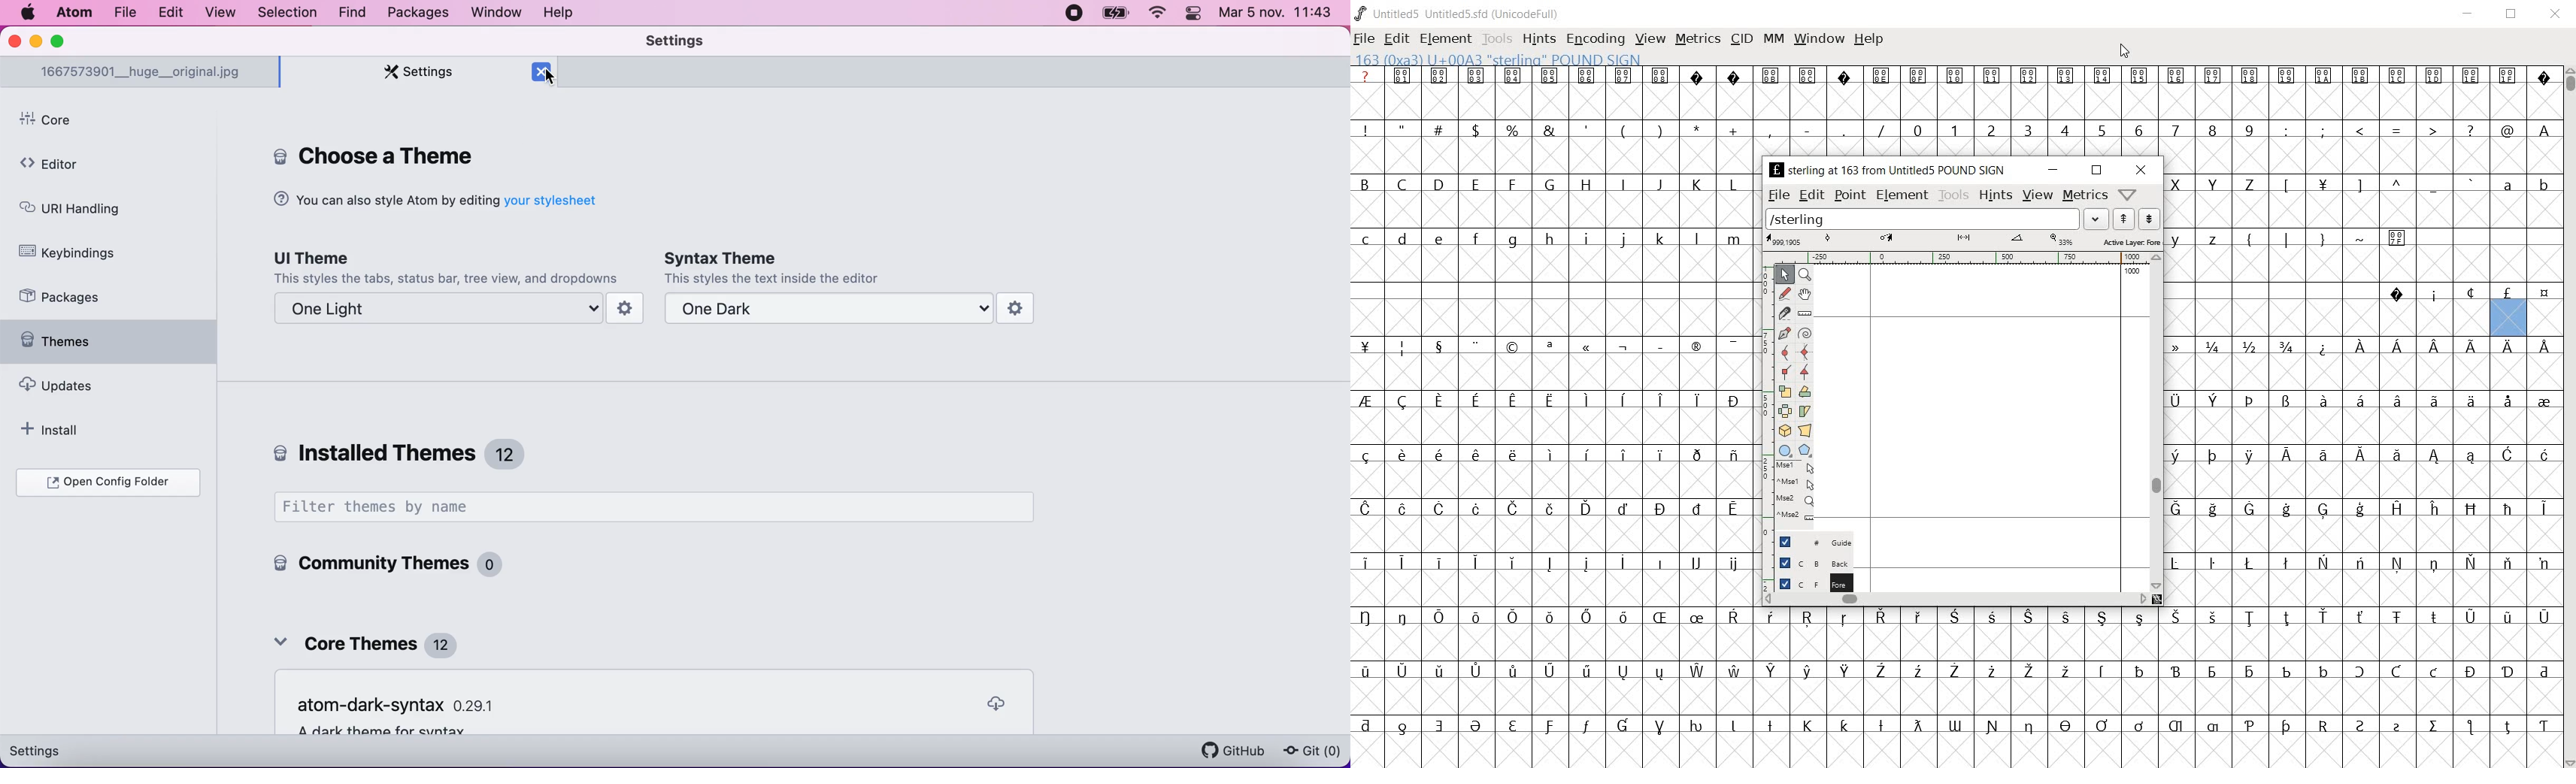 This screenshot has height=784, width=2576. Describe the element at coordinates (1477, 74) in the screenshot. I see `Symbol` at that location.